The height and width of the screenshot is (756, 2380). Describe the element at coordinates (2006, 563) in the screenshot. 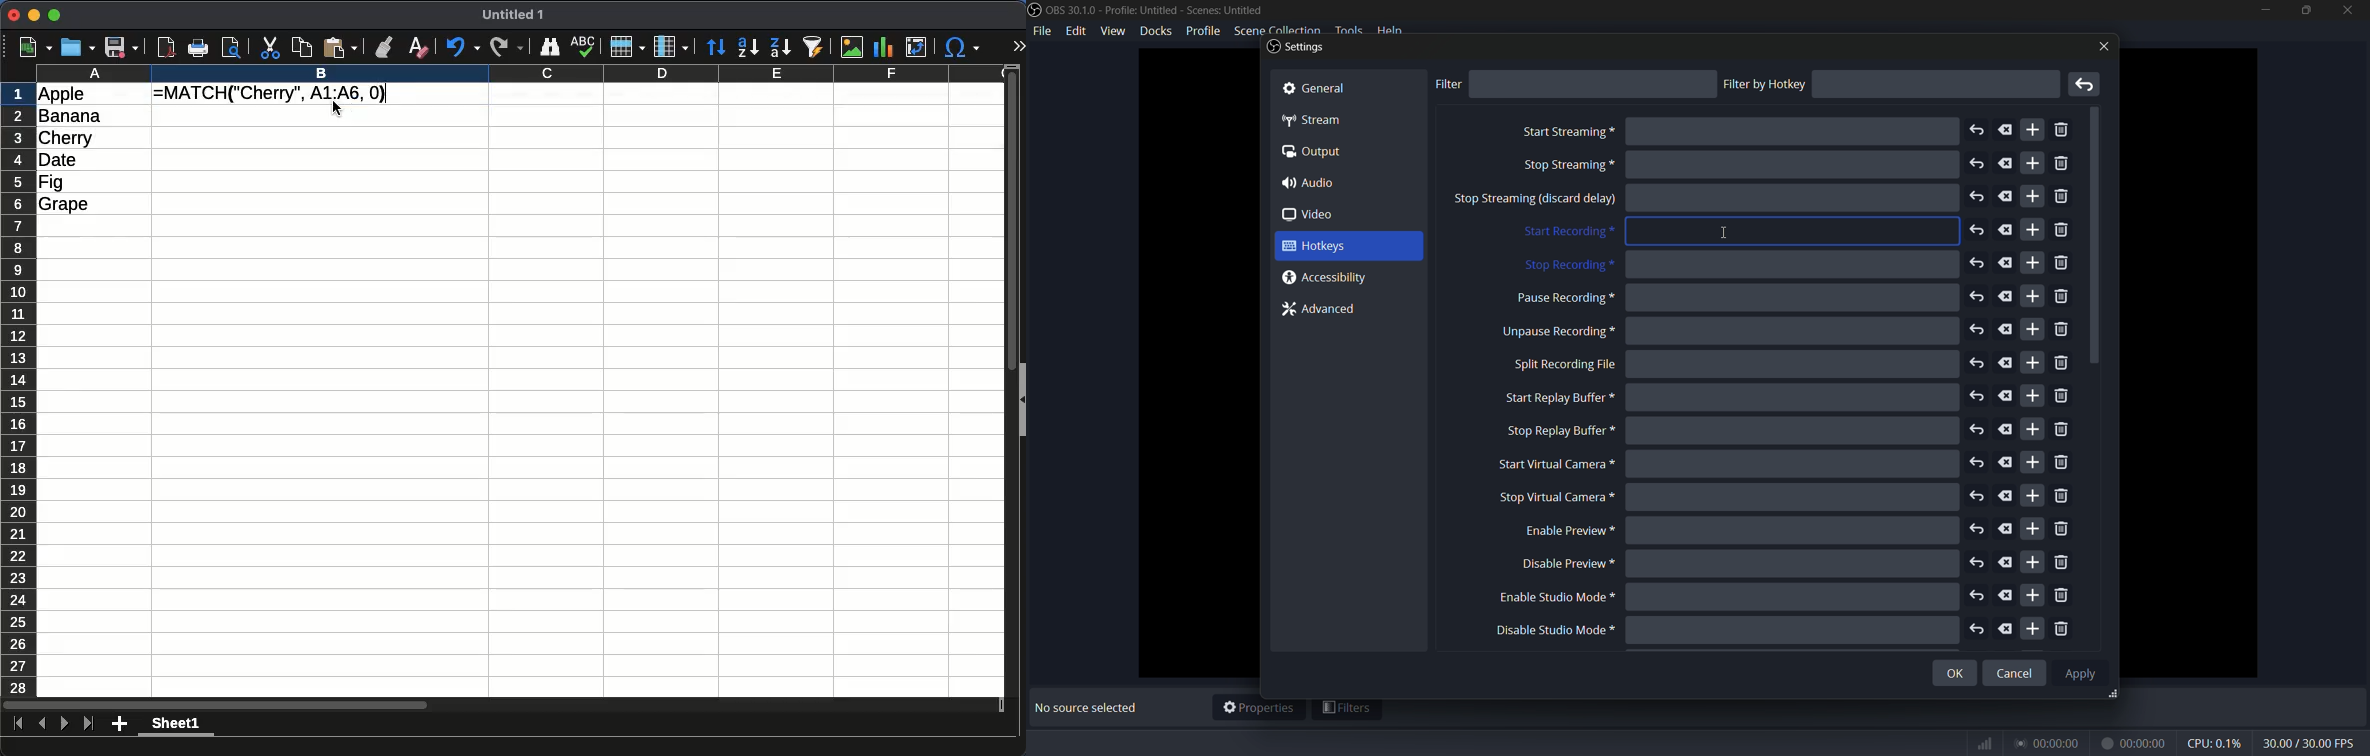

I see `delete` at that location.